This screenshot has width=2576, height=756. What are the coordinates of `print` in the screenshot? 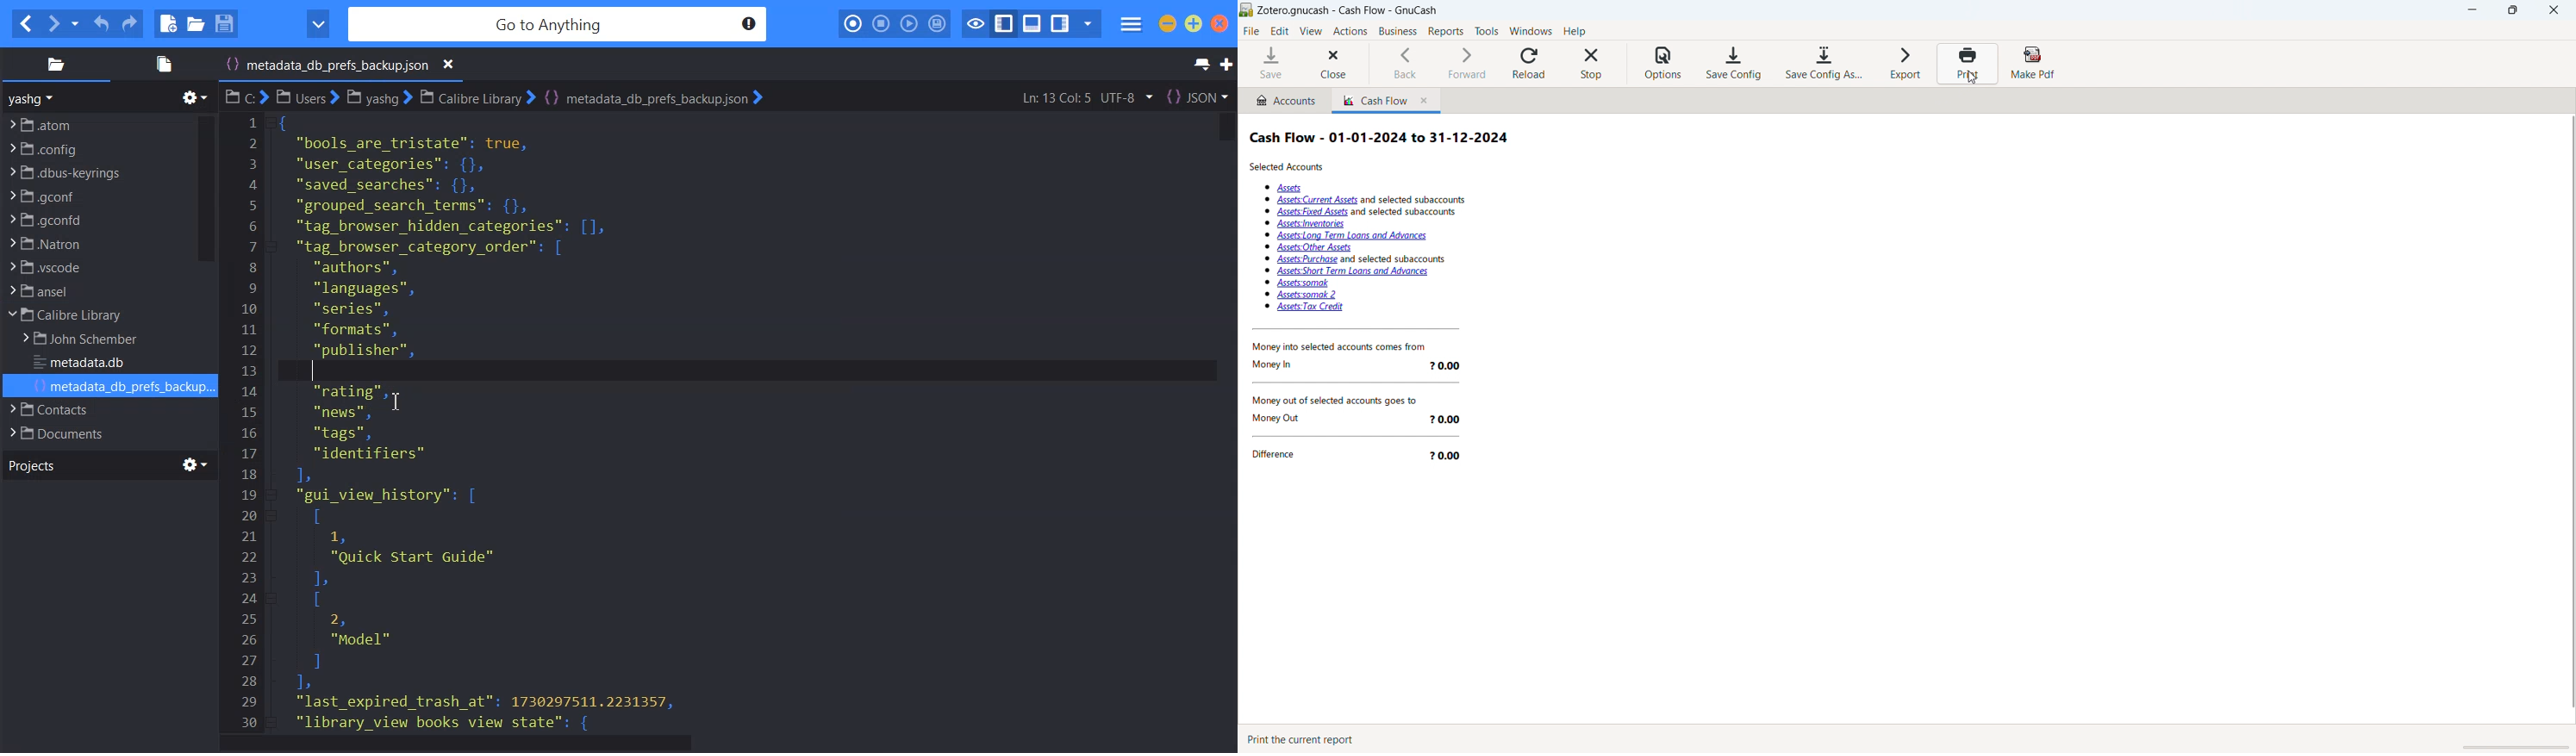 It's located at (1967, 63).